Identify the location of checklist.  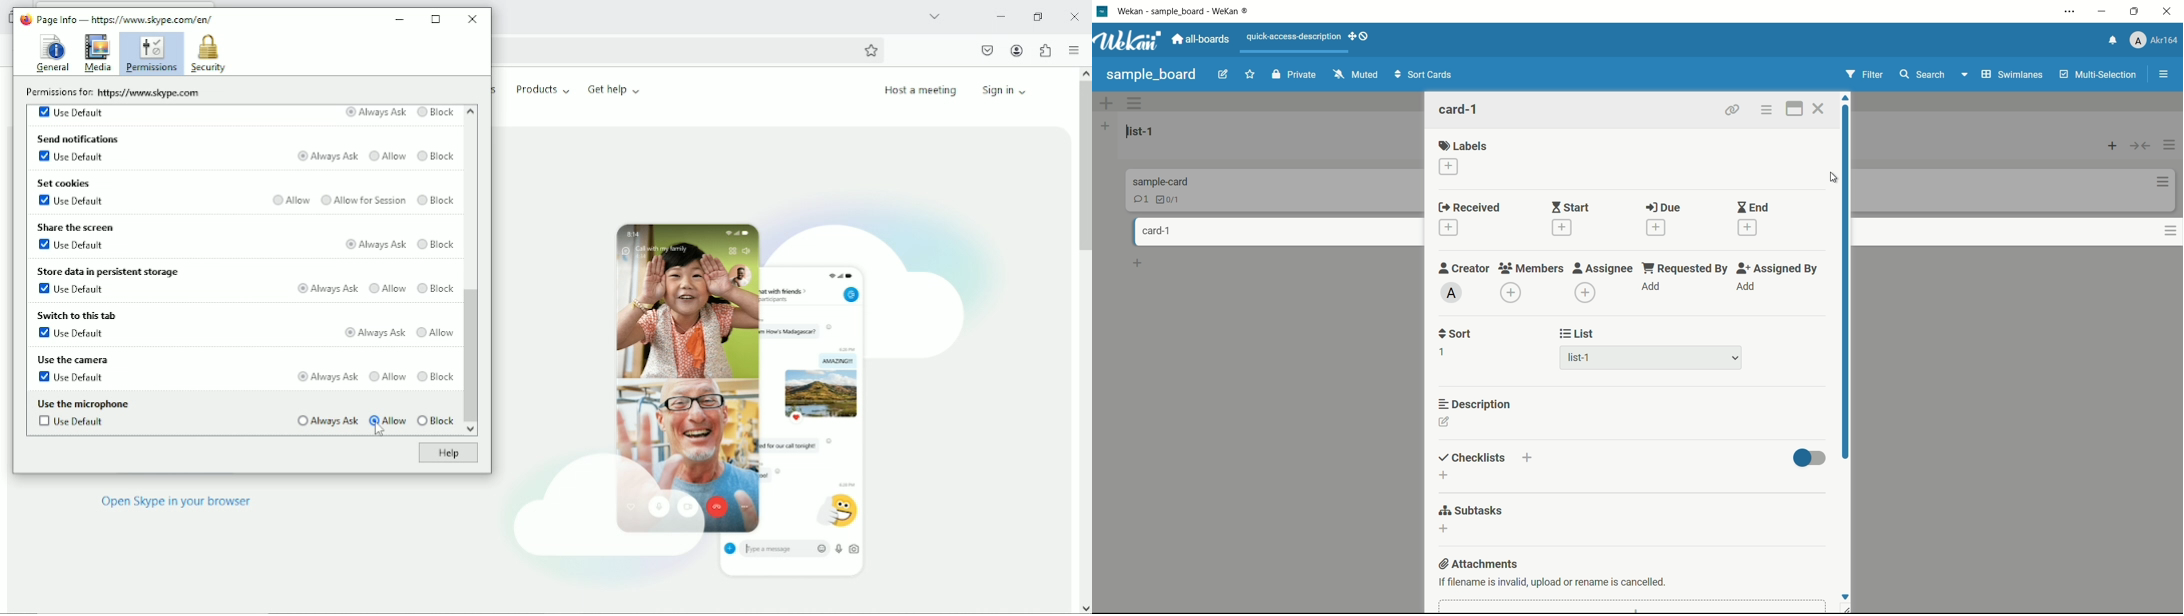
(1166, 200).